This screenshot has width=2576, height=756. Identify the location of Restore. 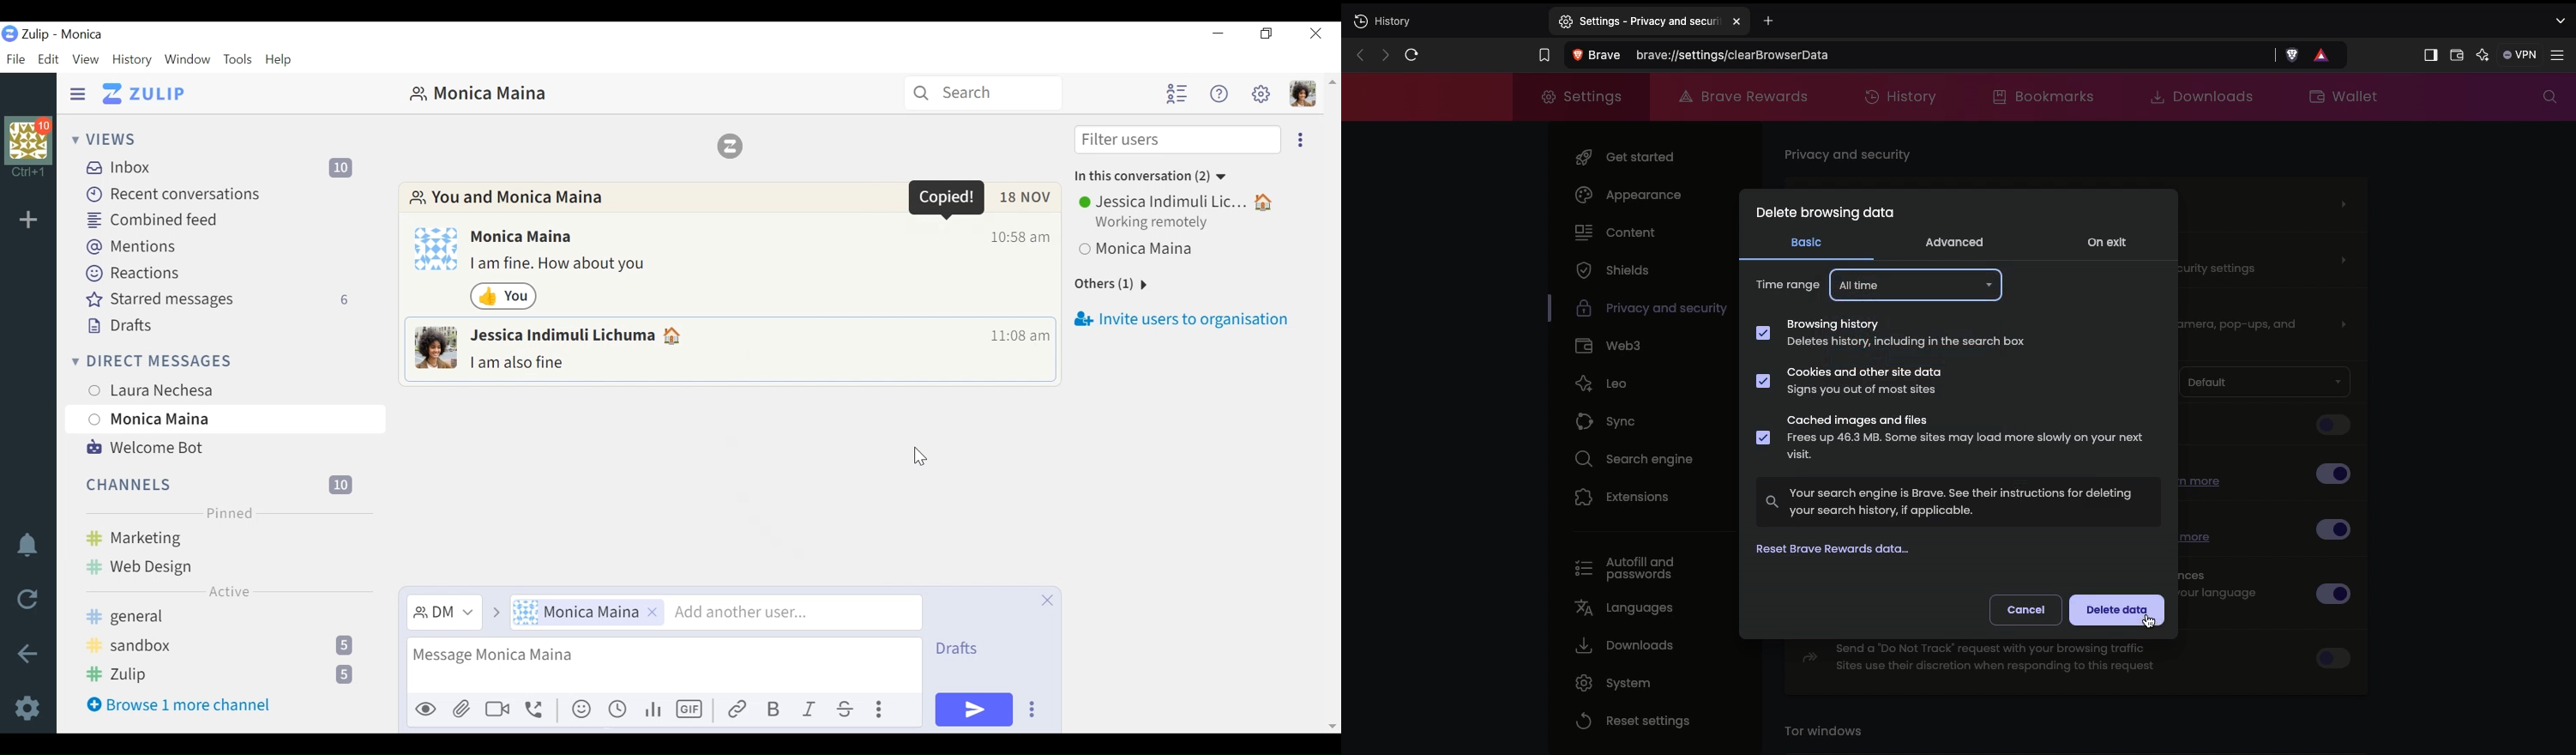
(1267, 34).